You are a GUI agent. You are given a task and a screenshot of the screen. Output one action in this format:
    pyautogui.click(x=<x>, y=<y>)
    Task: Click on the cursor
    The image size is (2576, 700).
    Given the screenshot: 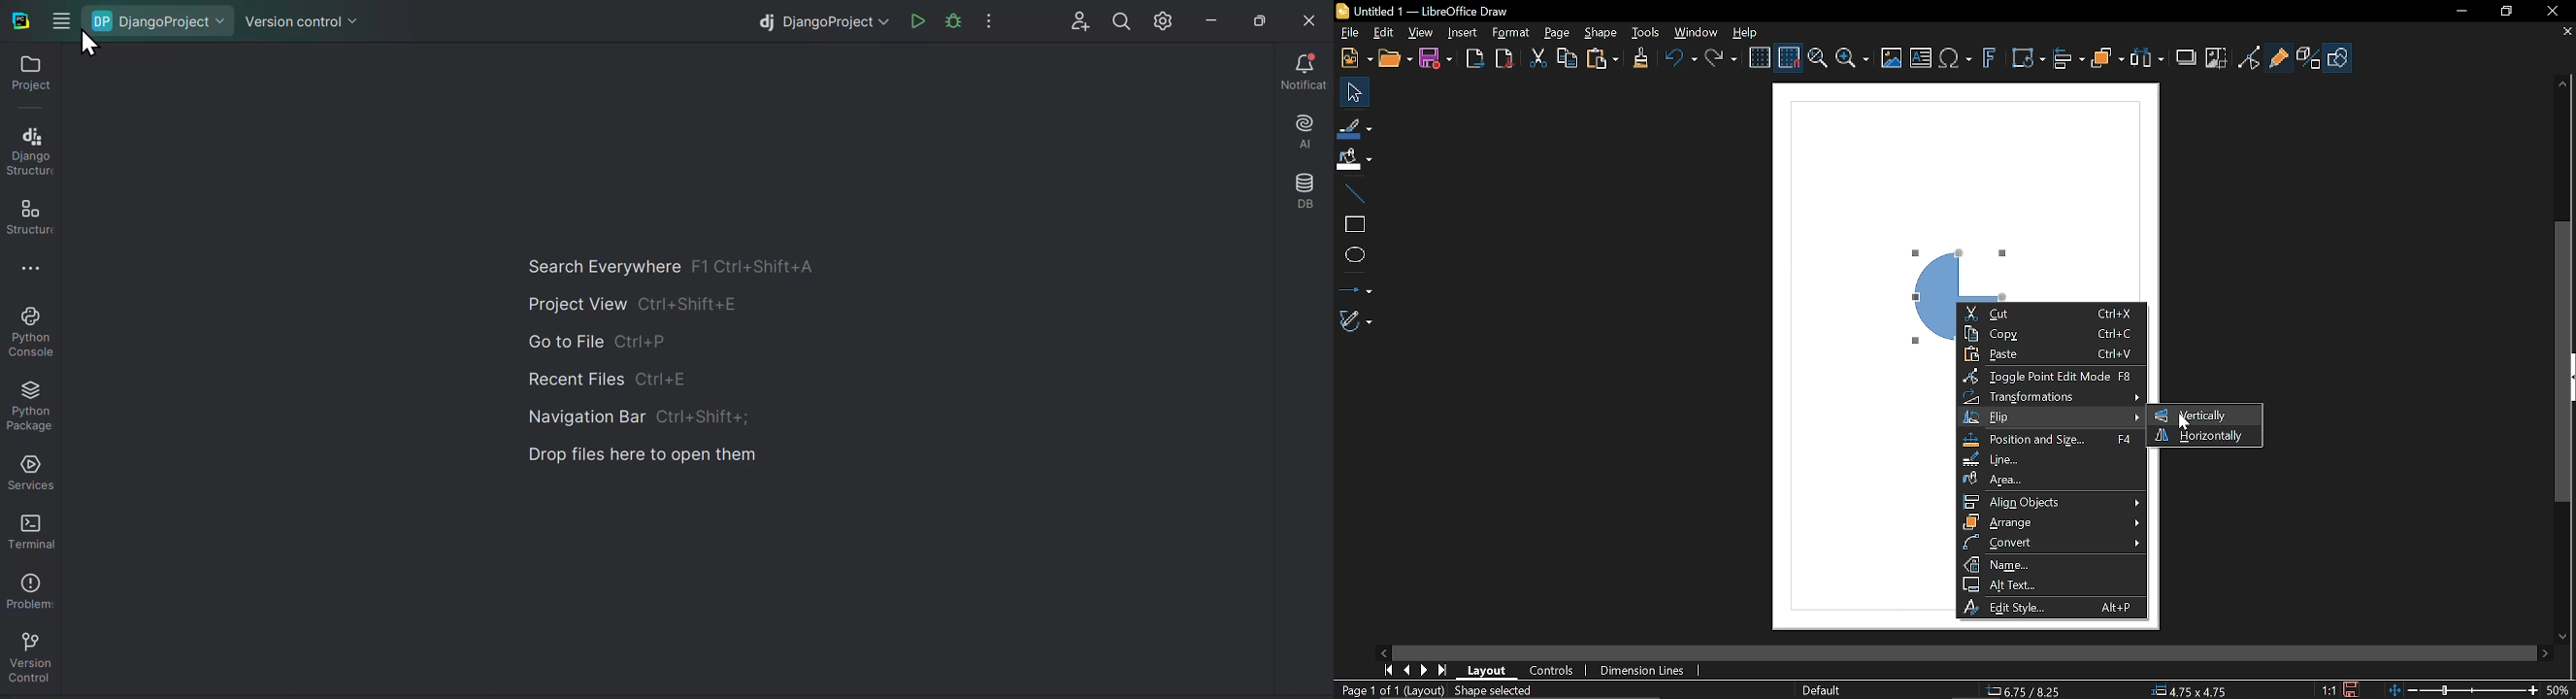 What is the action you would take?
    pyautogui.click(x=93, y=45)
    